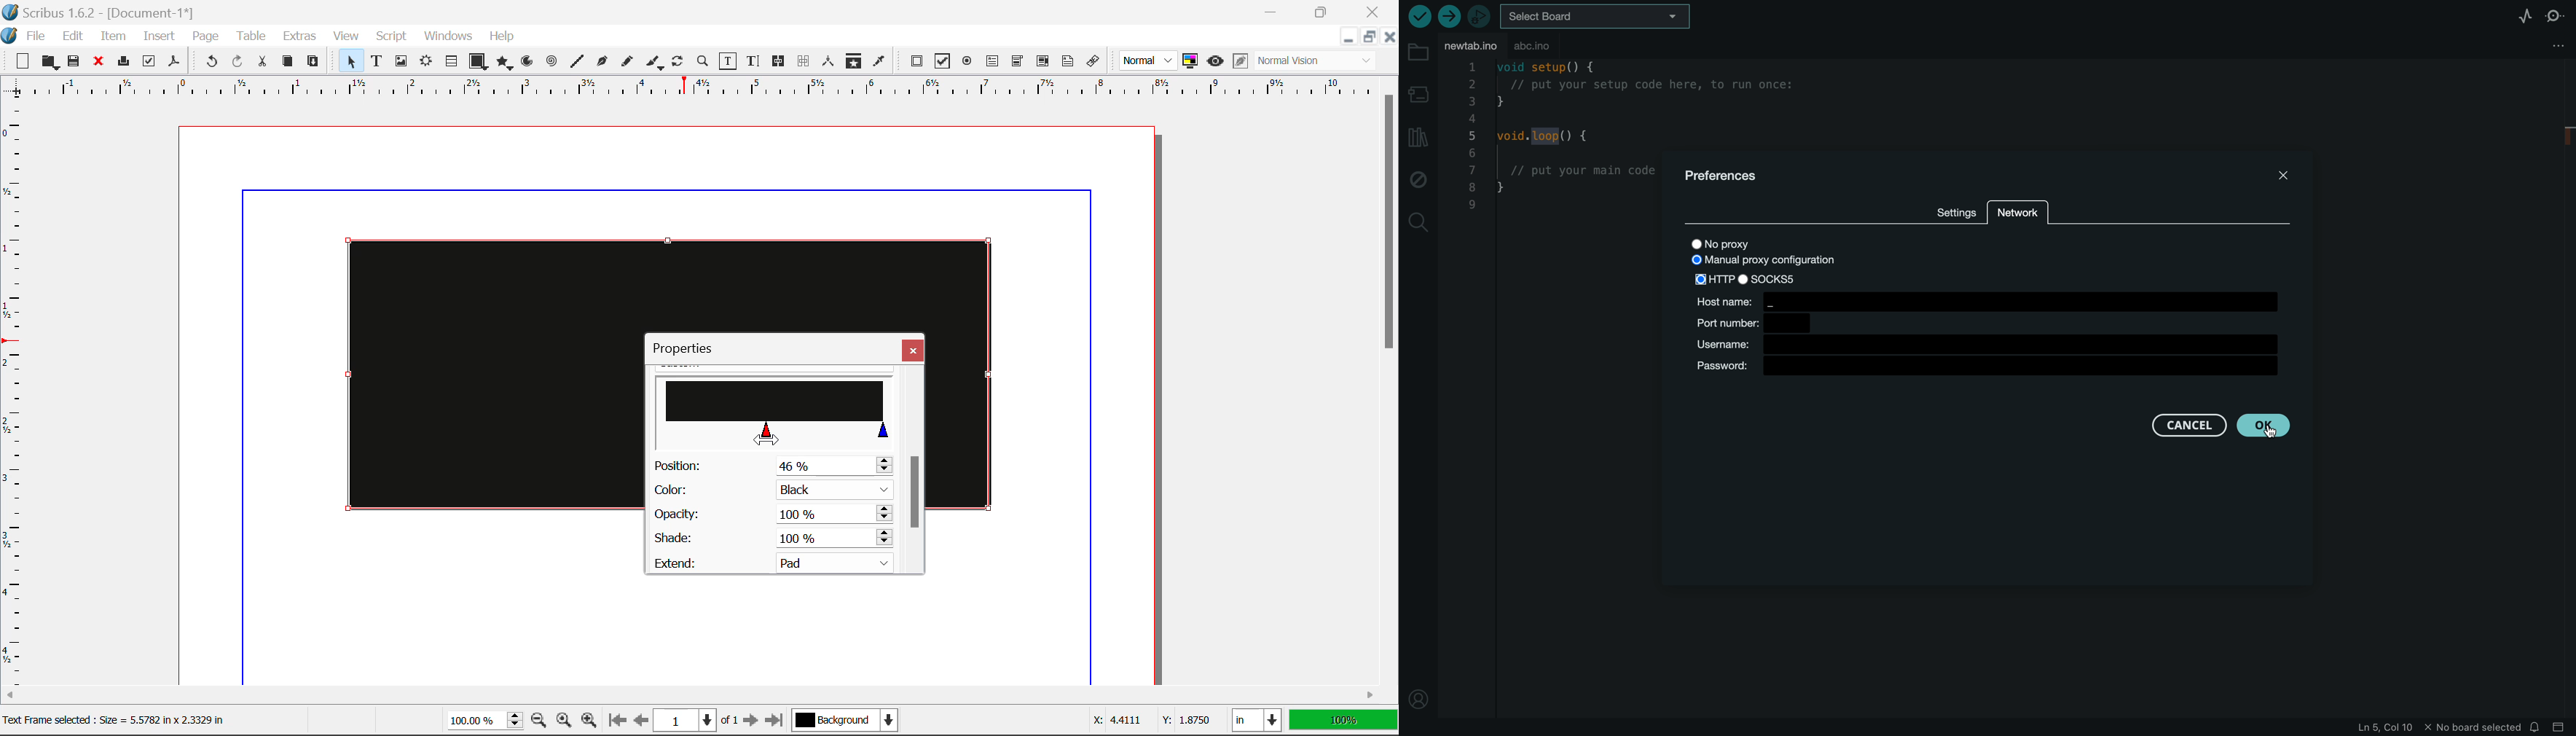  I want to click on Measurements, so click(829, 61).